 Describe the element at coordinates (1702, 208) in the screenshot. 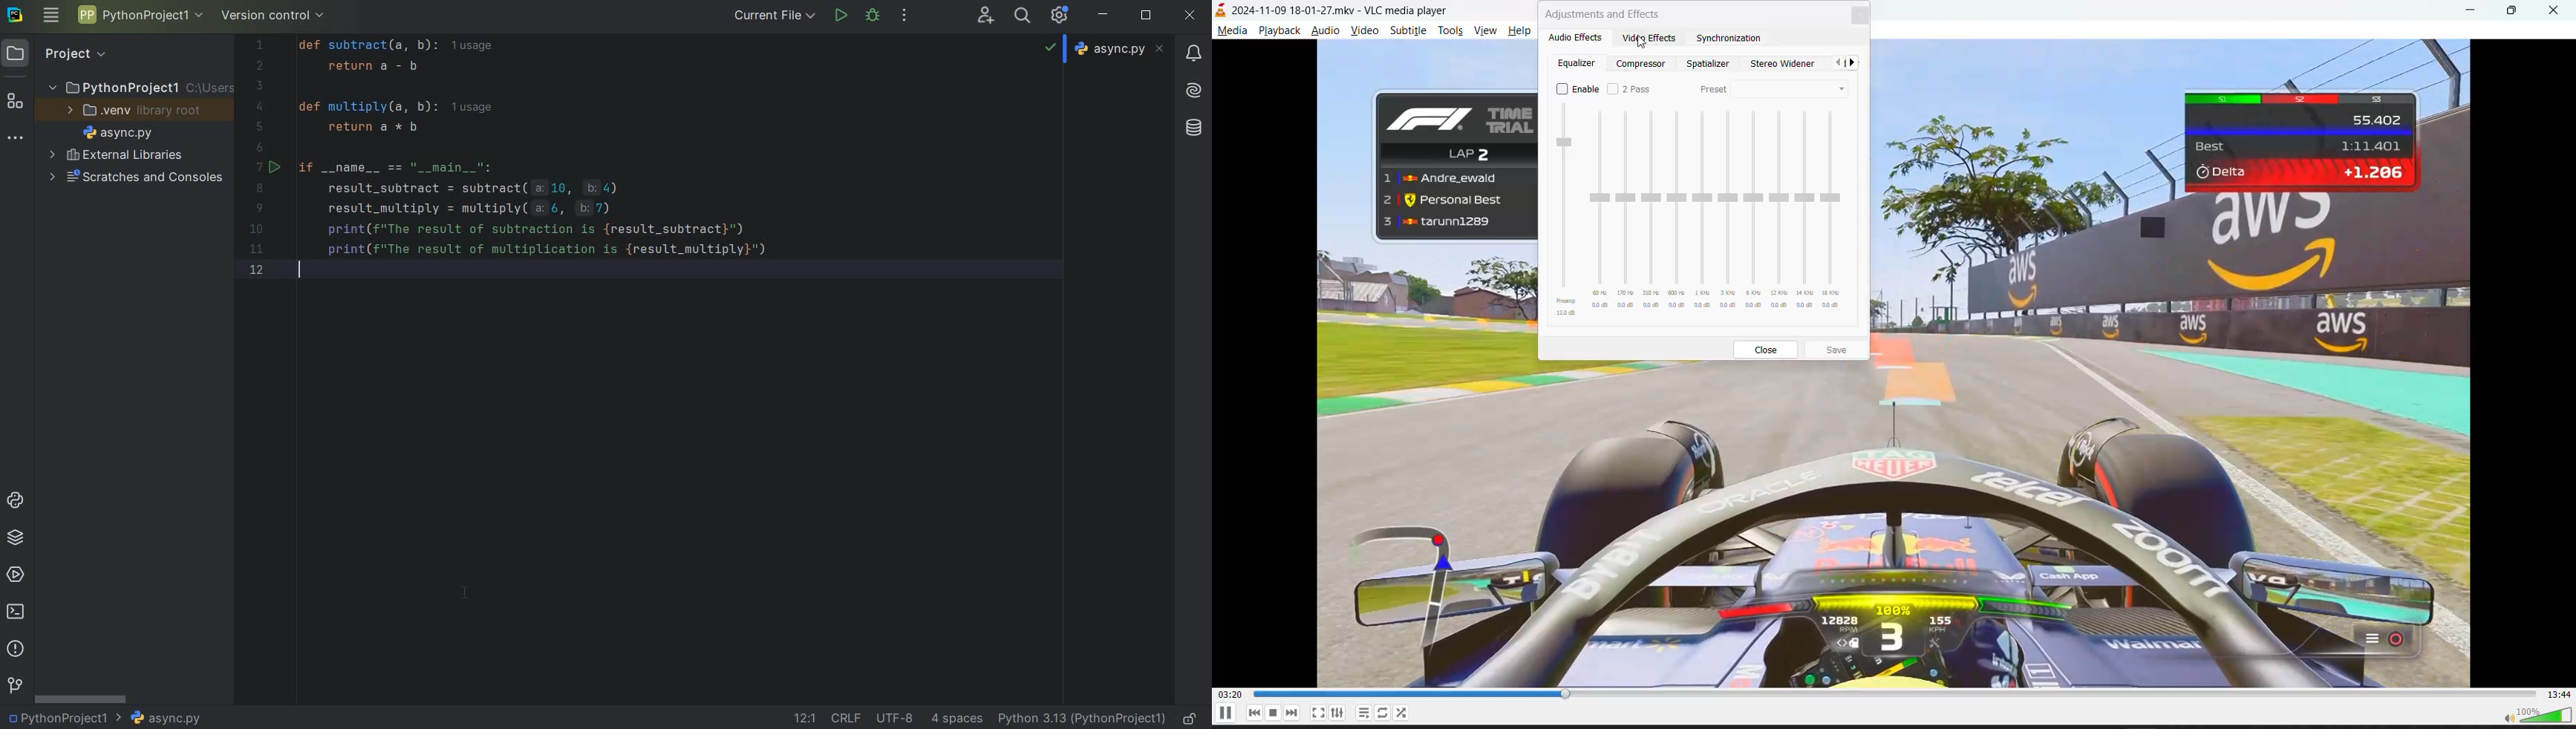

I see `slider` at that location.